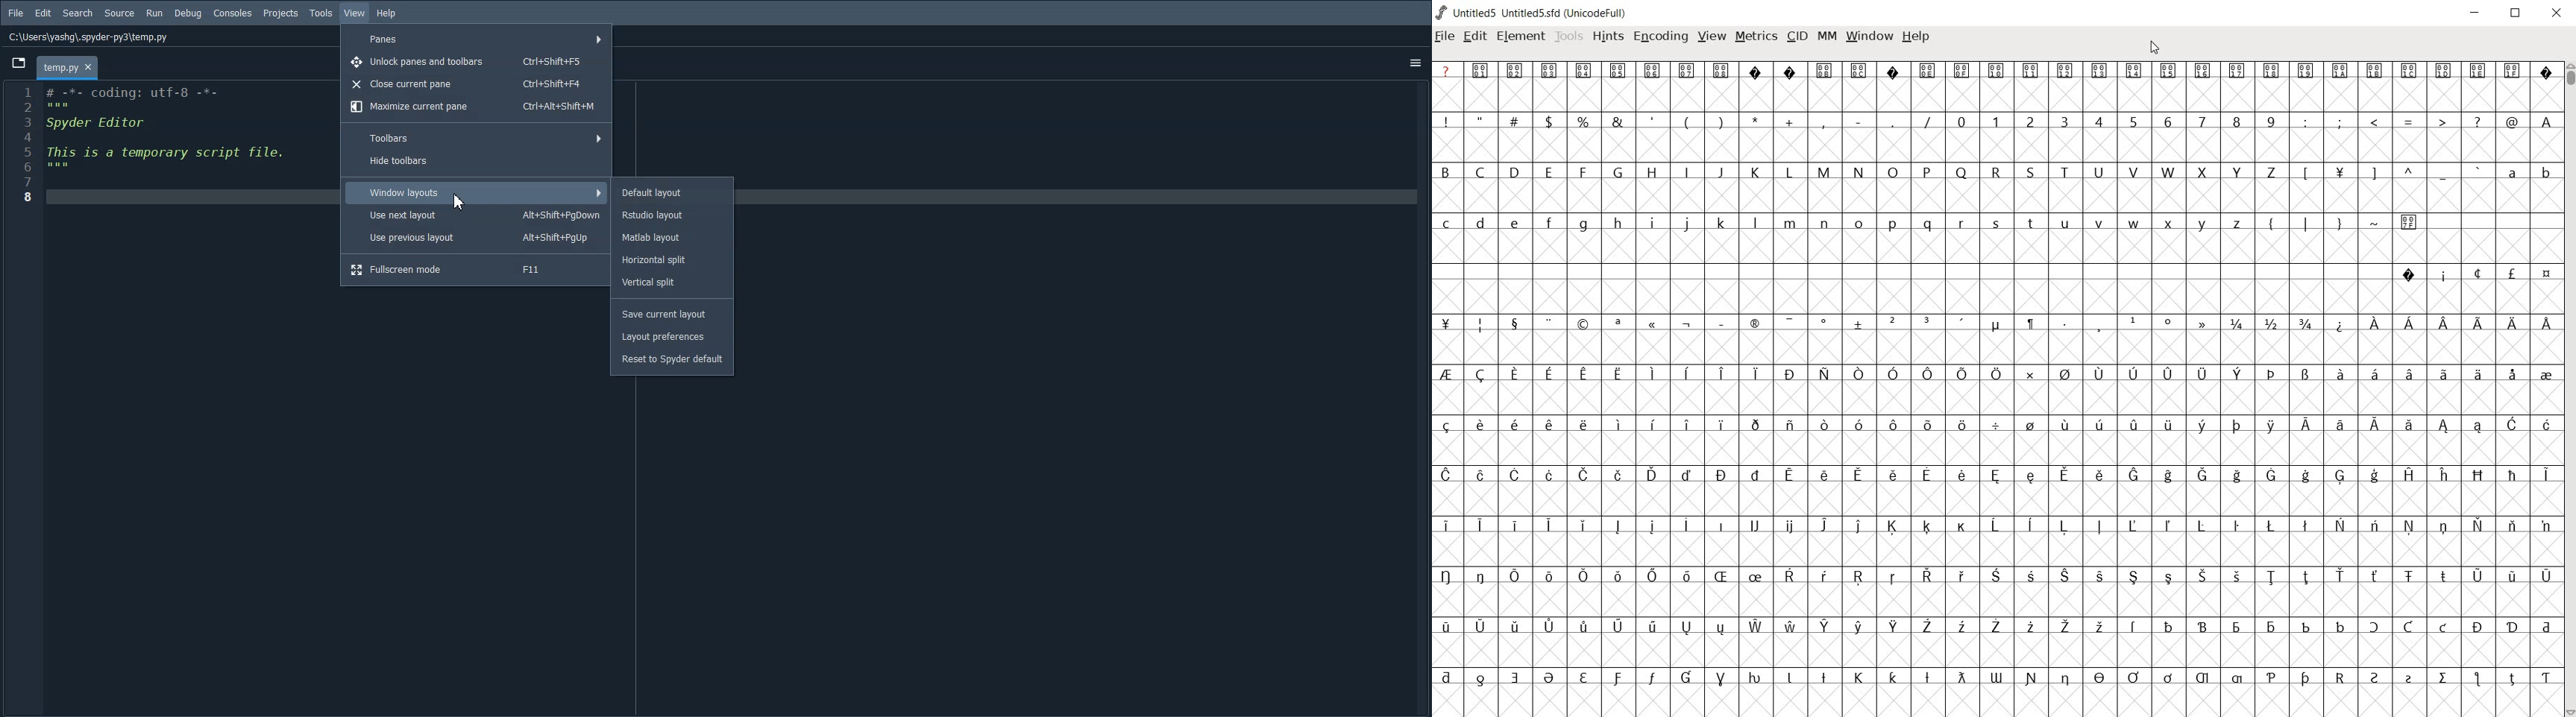 Image resolution: width=2576 pixels, height=728 pixels. Describe the element at coordinates (1858, 121) in the screenshot. I see `-` at that location.